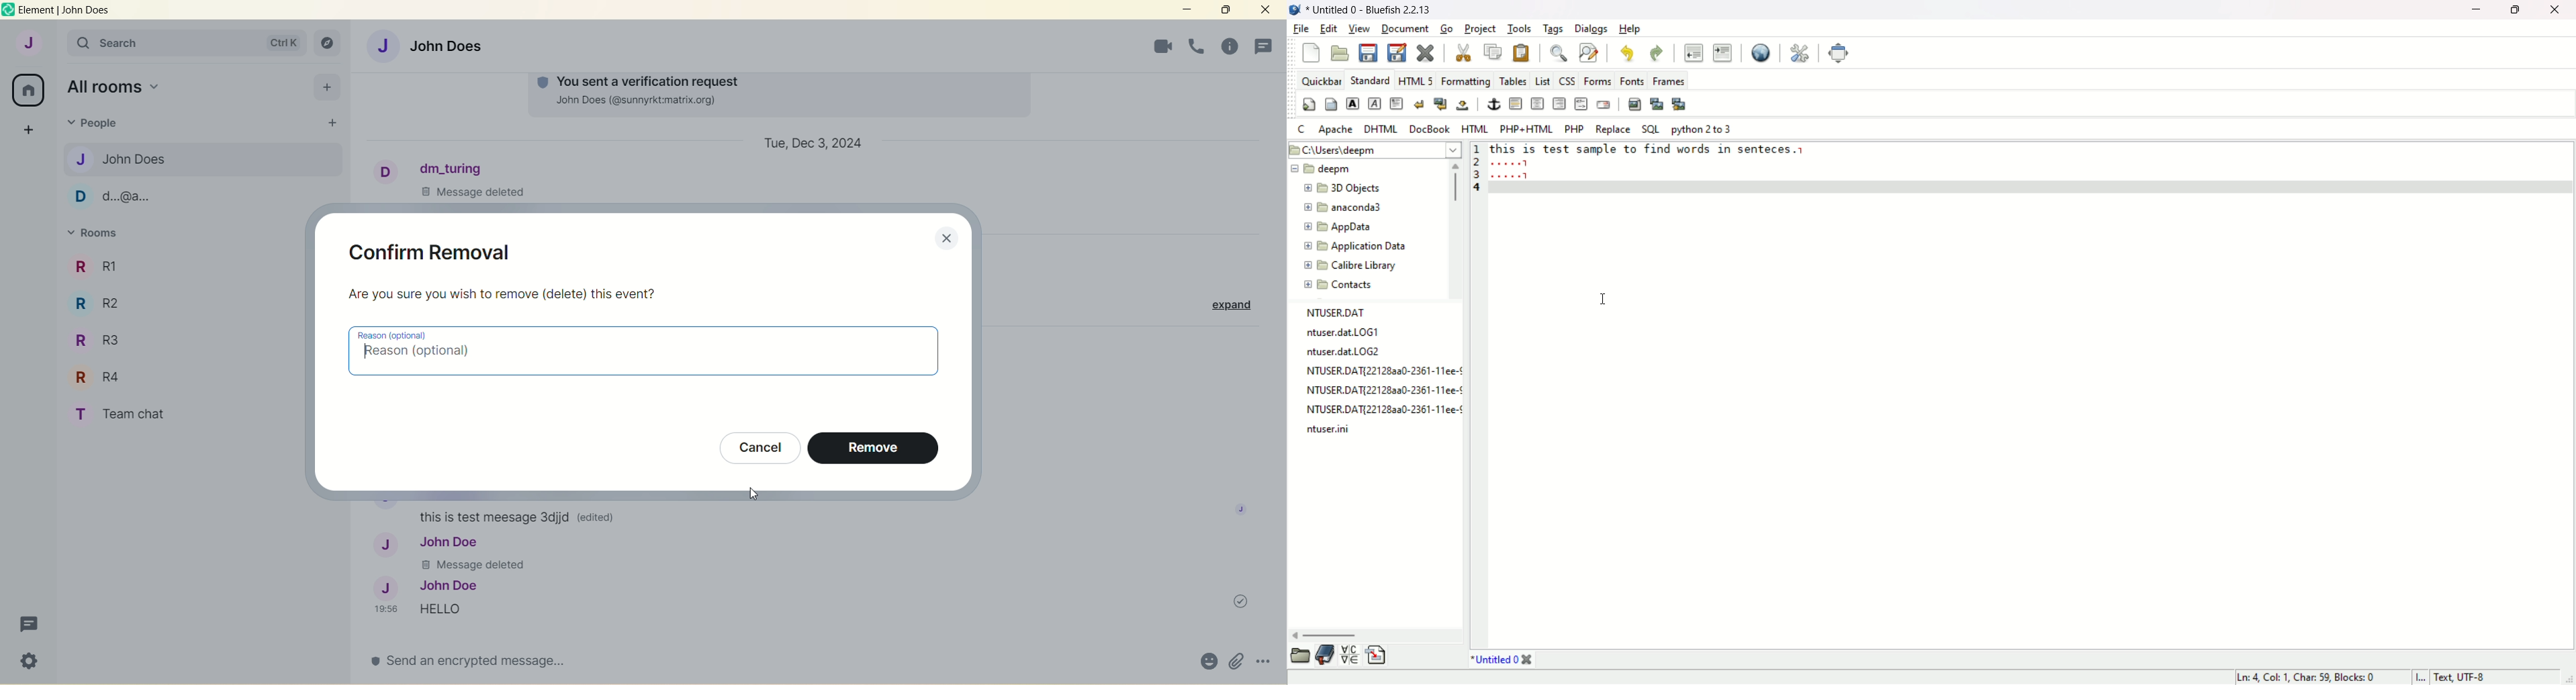  I want to click on standard, so click(1370, 80).